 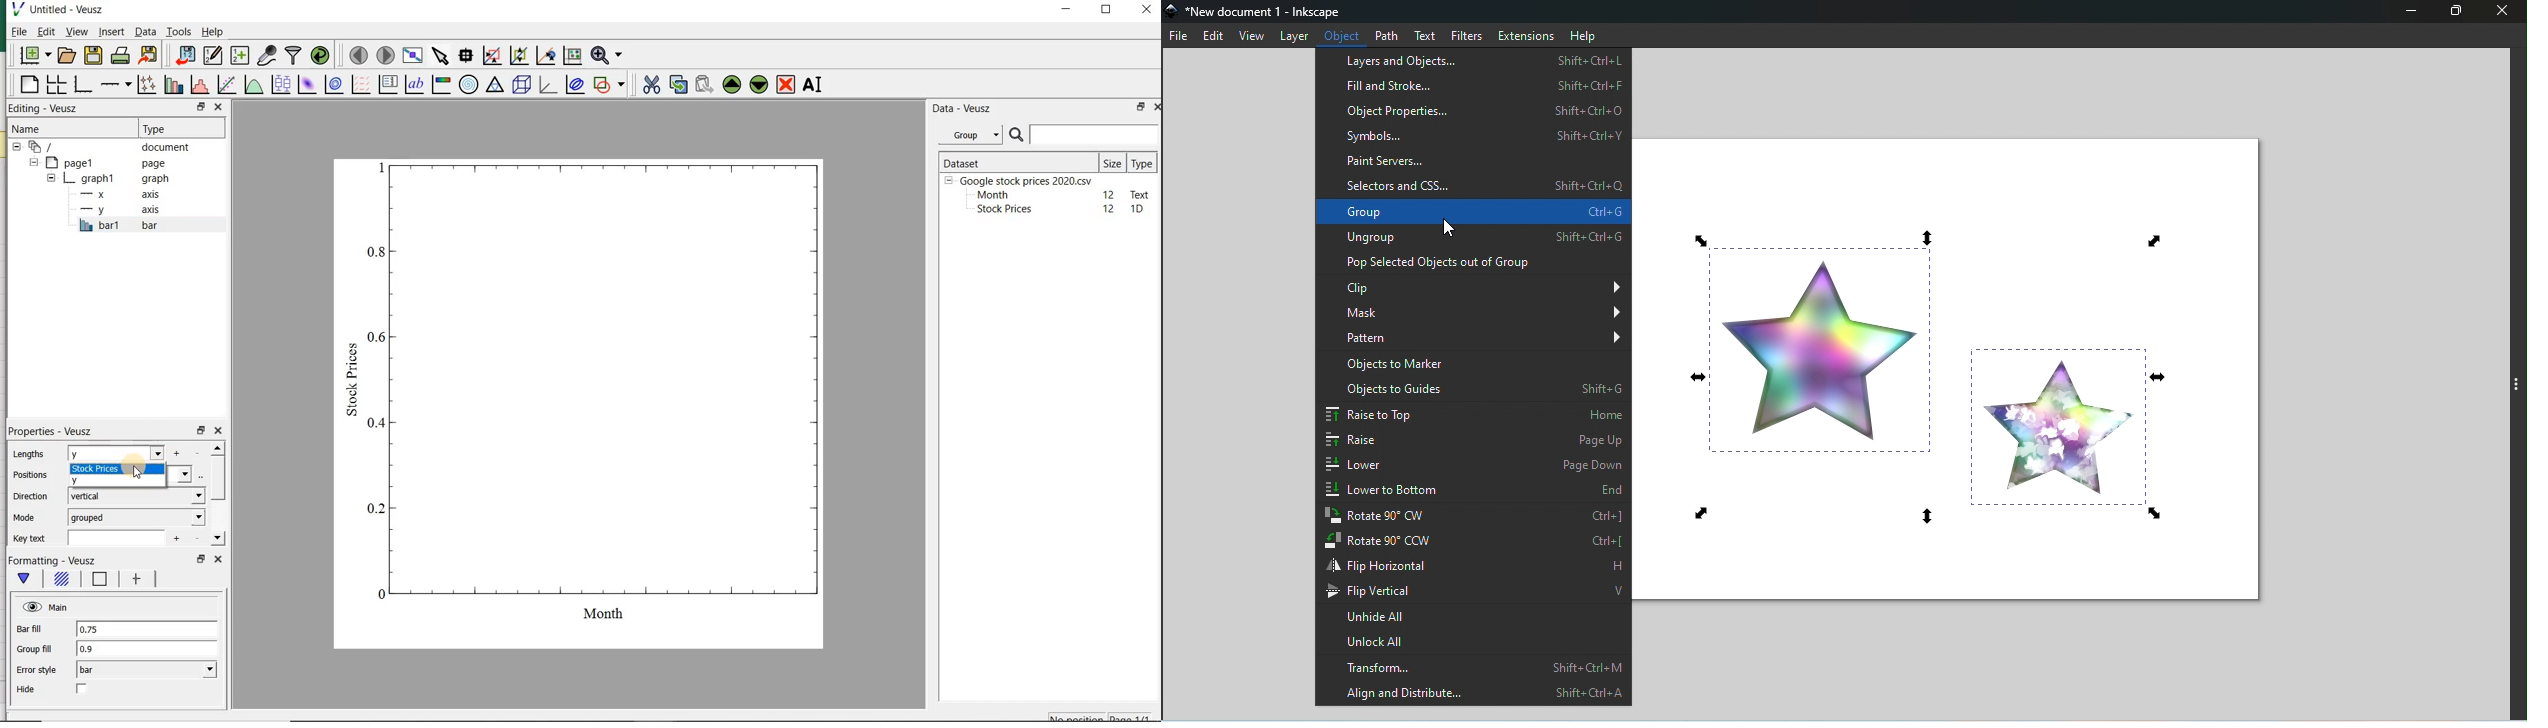 I want to click on restore, so click(x=200, y=431).